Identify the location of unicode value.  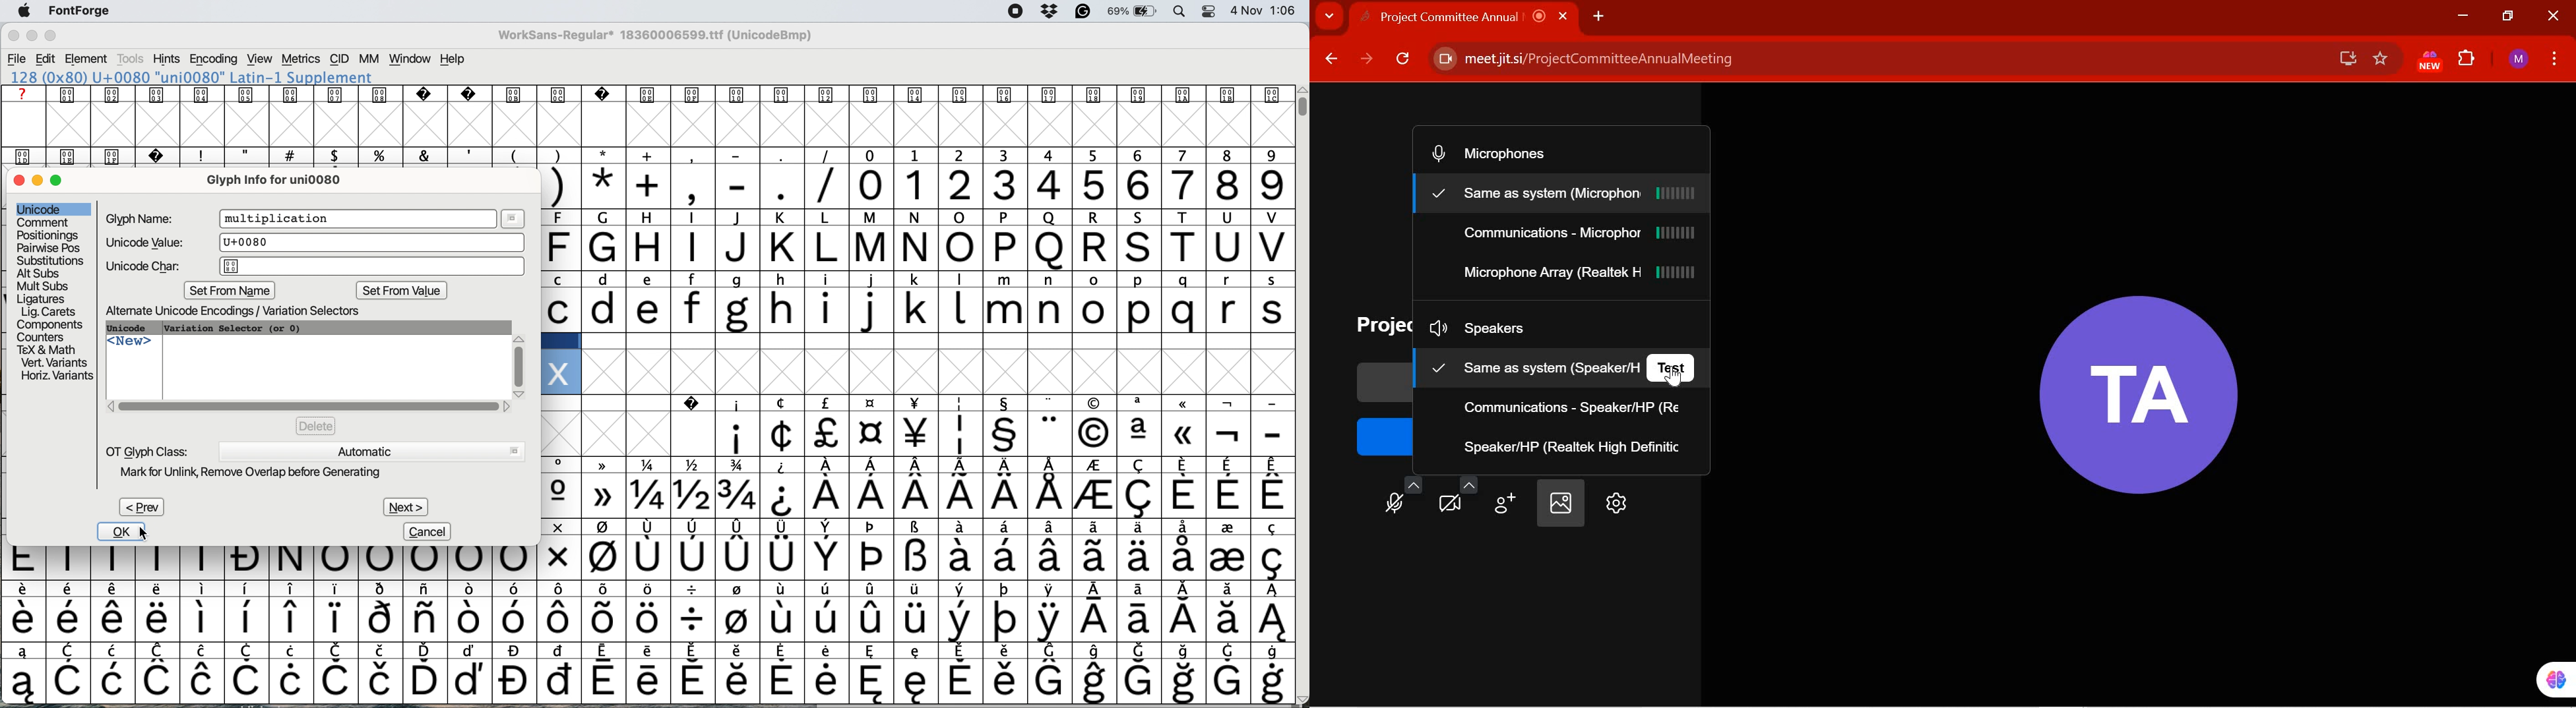
(312, 242).